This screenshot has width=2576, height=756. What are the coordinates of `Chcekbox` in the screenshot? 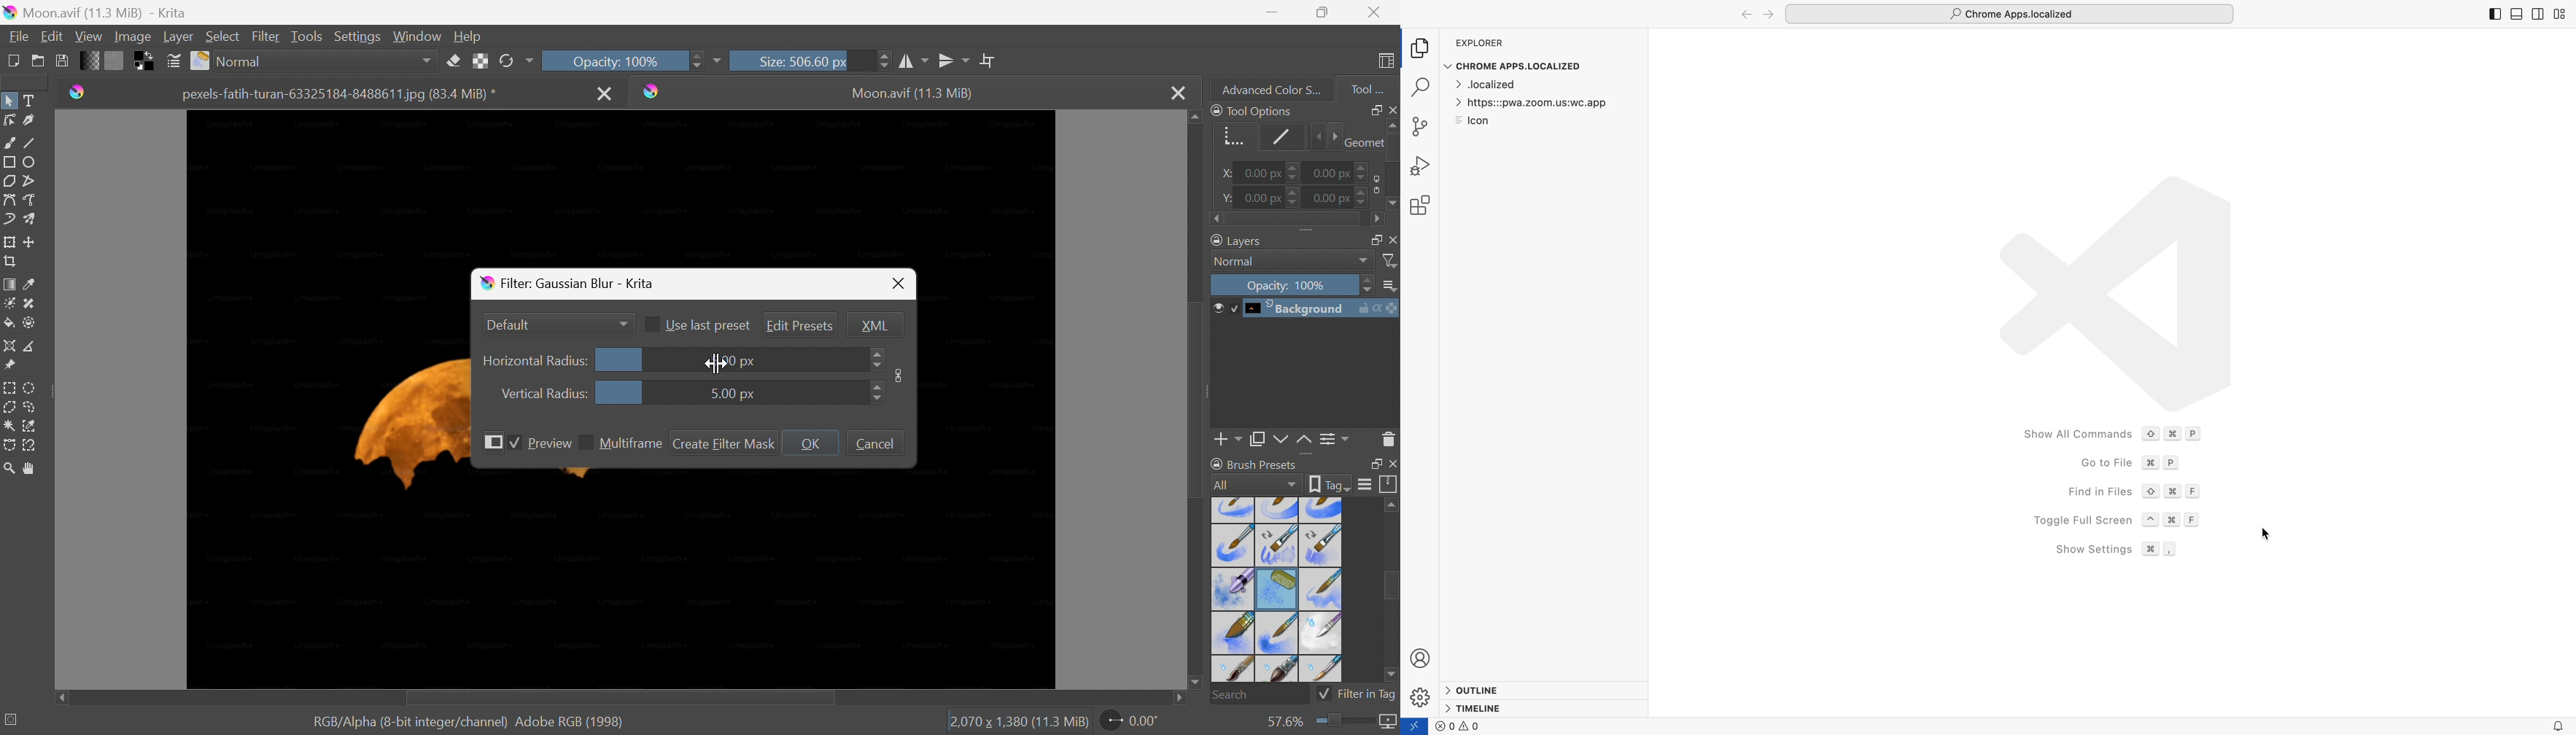 It's located at (586, 442).